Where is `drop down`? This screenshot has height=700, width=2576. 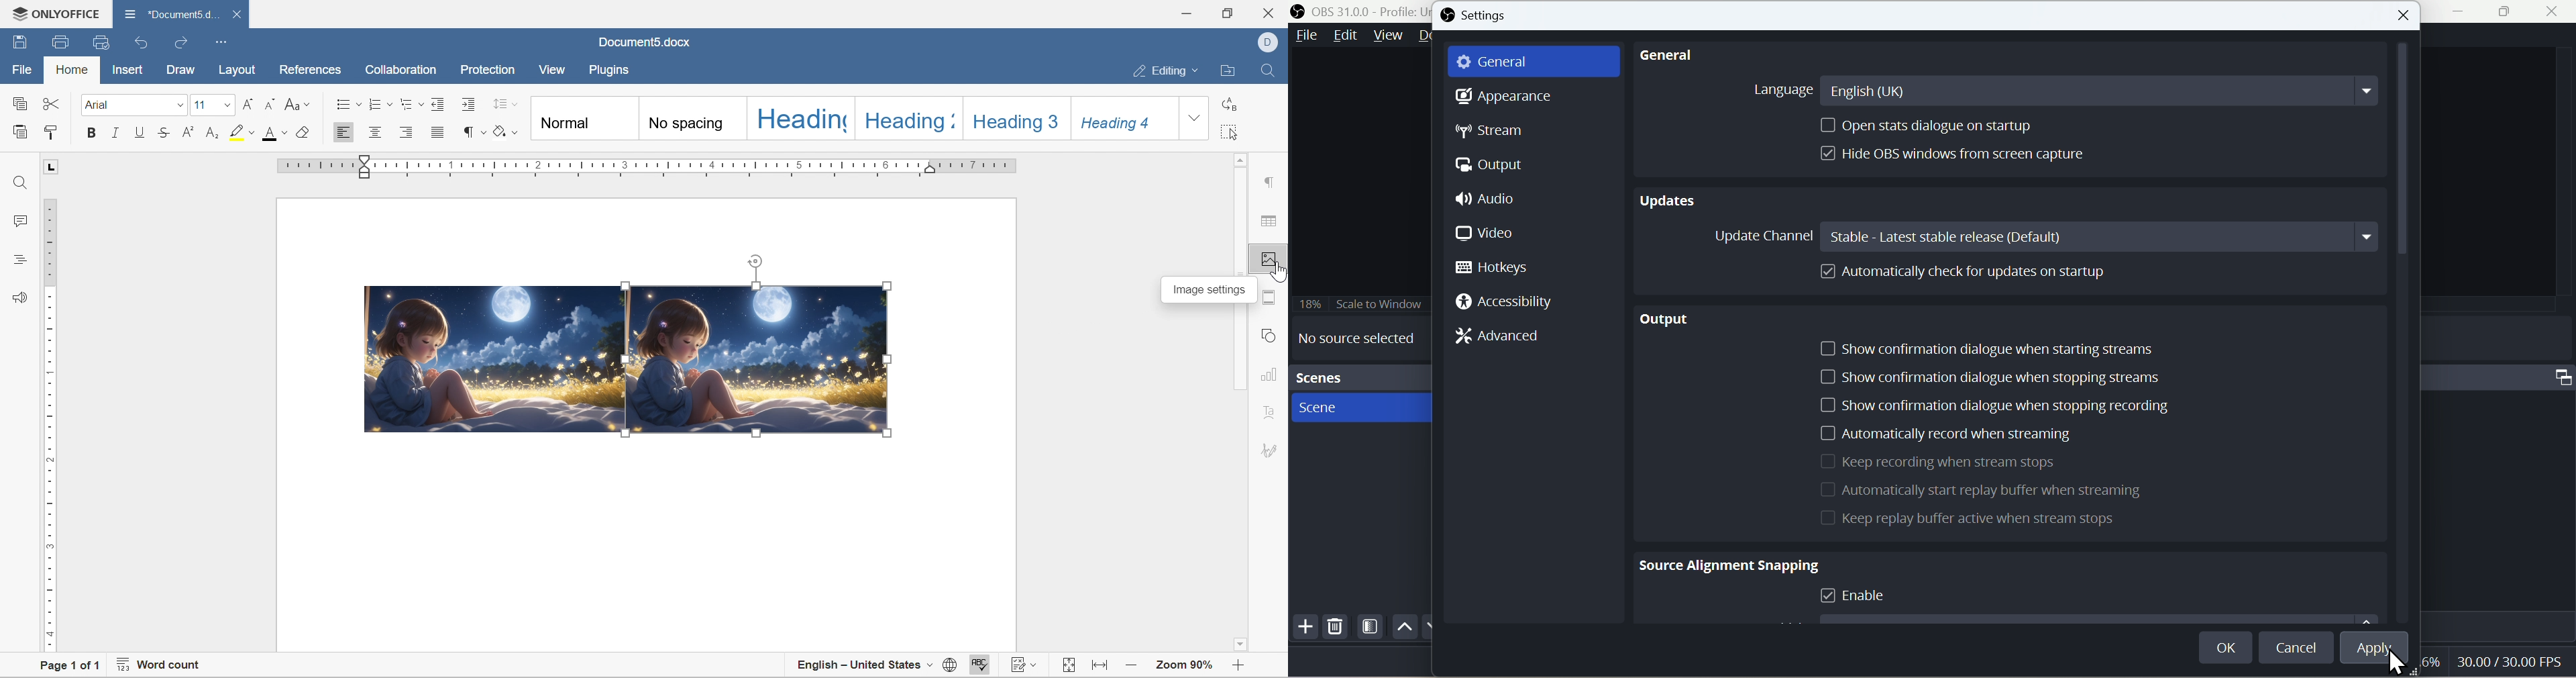
drop down is located at coordinates (226, 105).